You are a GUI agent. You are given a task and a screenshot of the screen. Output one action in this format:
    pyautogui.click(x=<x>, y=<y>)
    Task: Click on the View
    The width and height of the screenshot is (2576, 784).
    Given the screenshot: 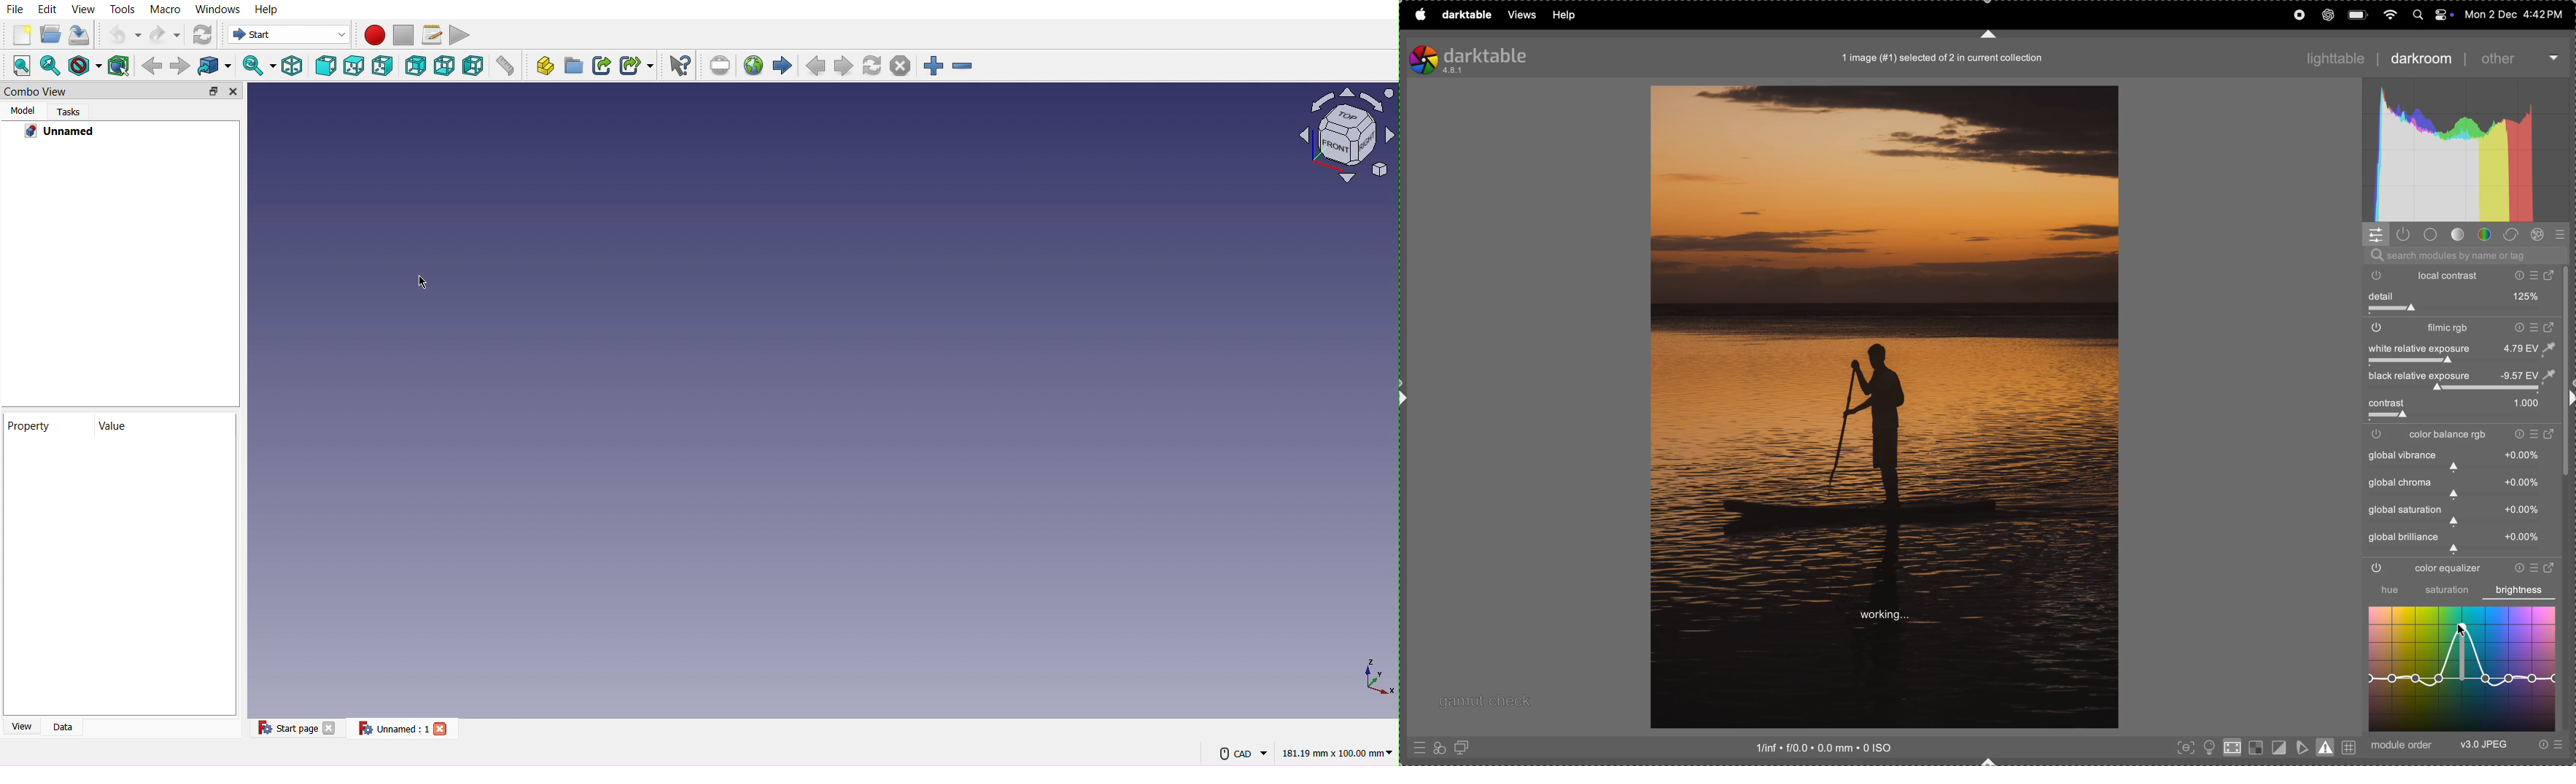 What is the action you would take?
    pyautogui.click(x=85, y=9)
    